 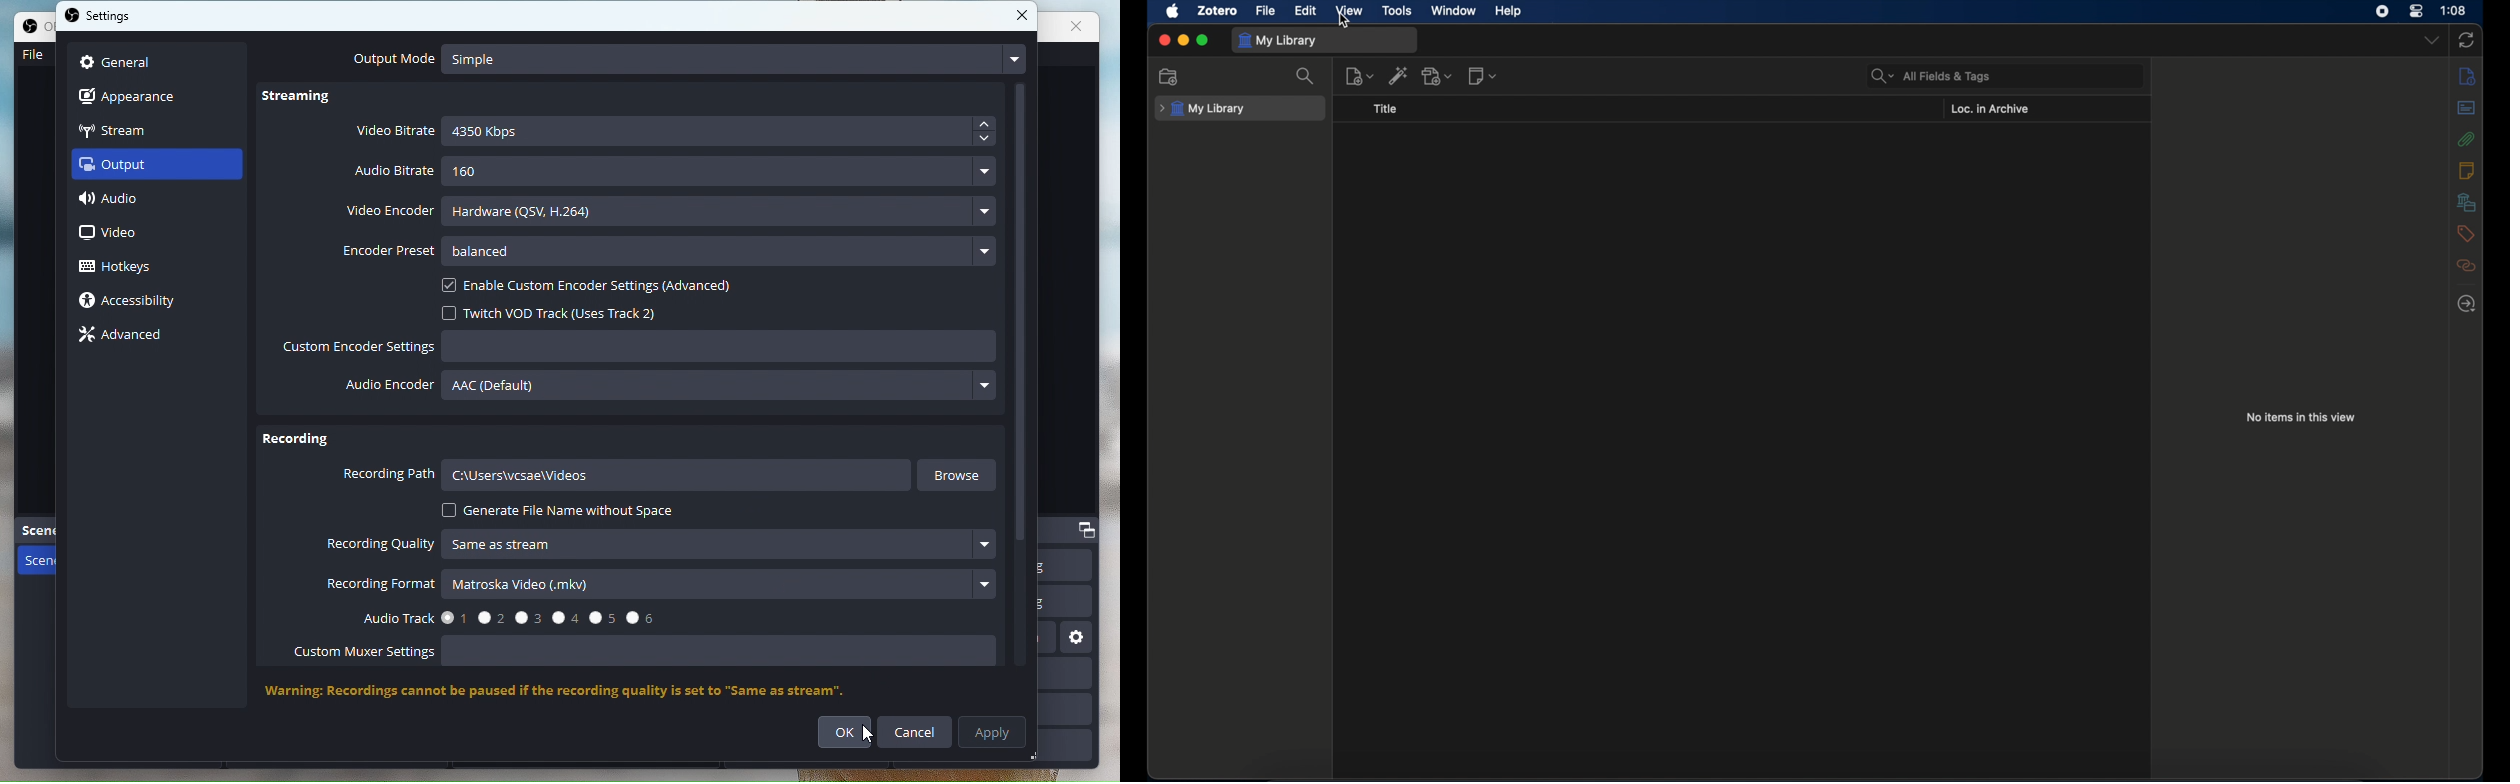 I want to click on loc. in archive, so click(x=1989, y=109).